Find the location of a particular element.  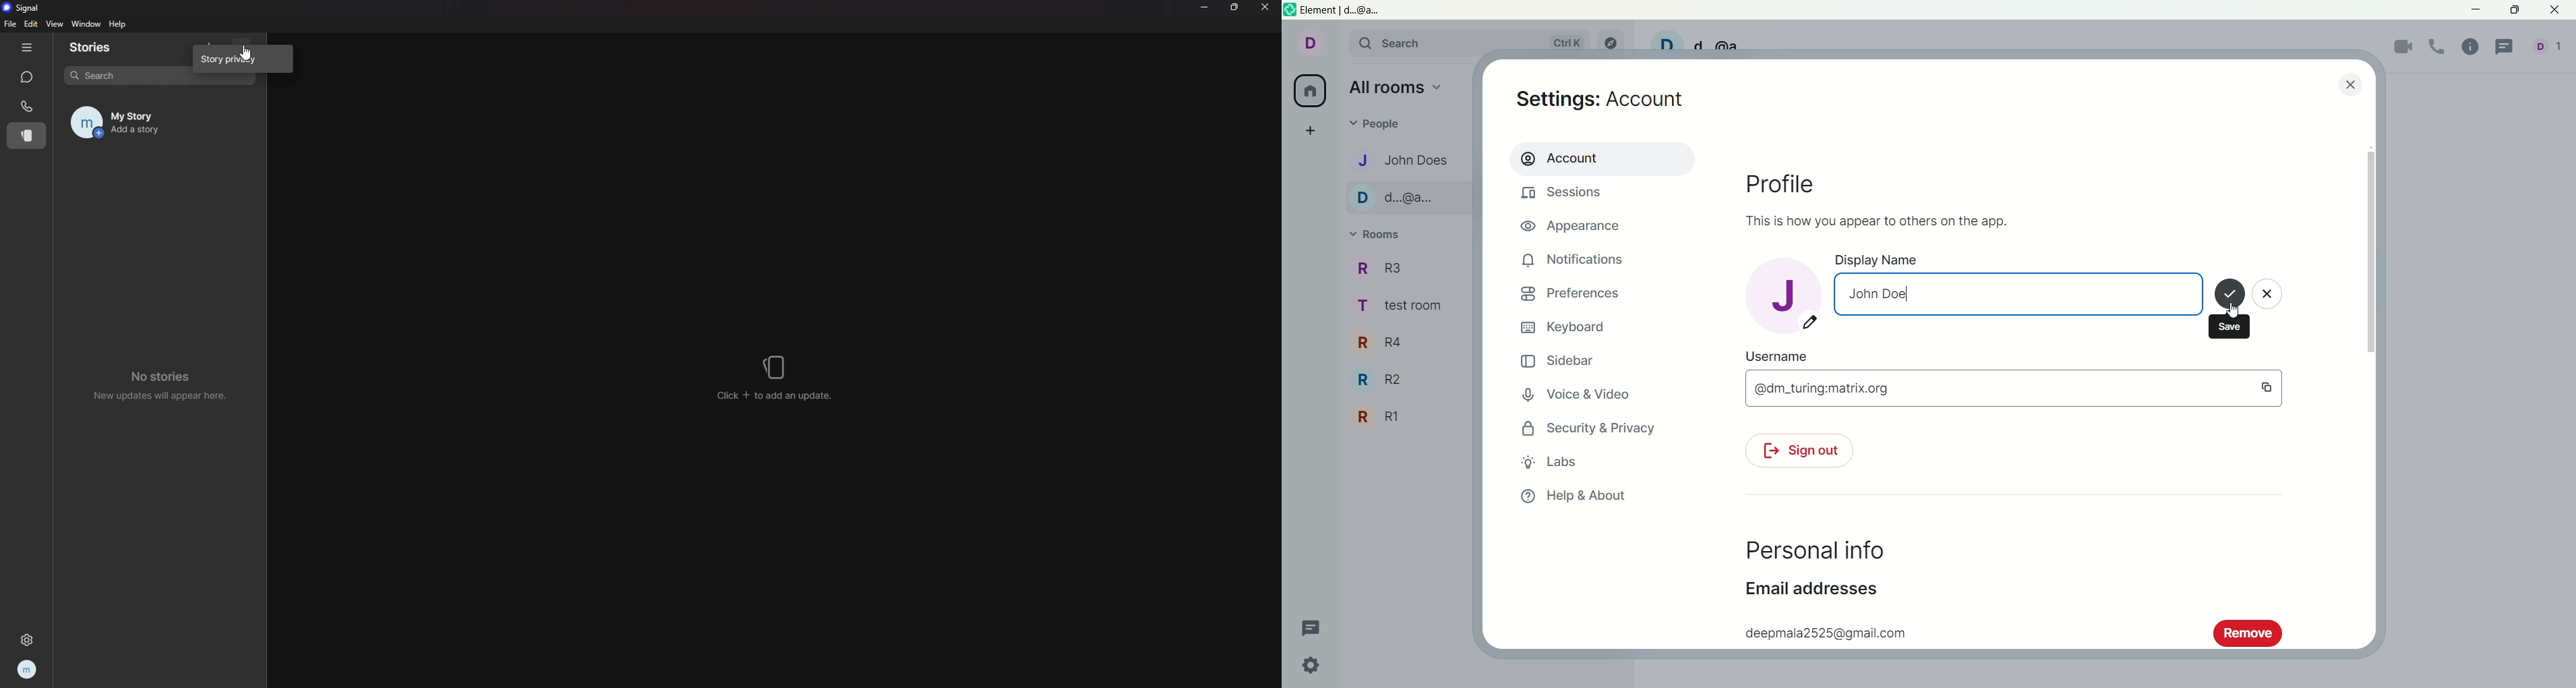

D d @a is located at coordinates (1707, 41).